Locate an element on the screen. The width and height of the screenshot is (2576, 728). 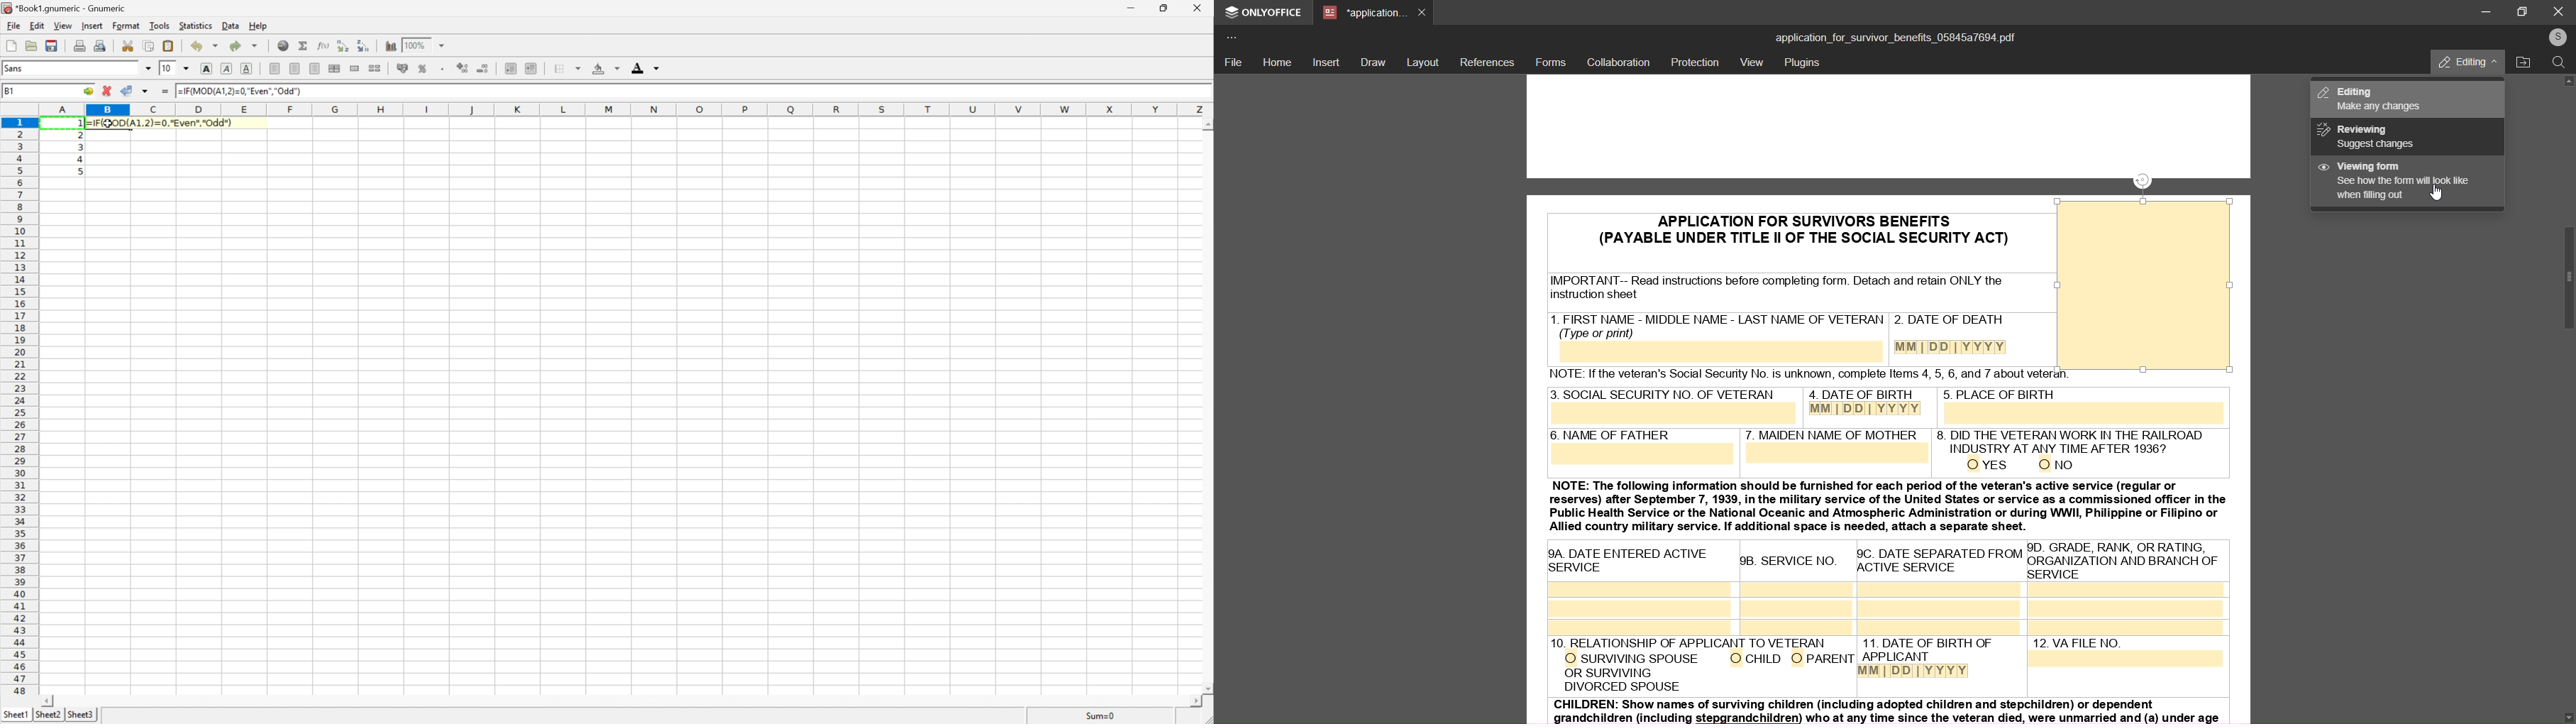
scrollbar is located at coordinates (2560, 278).